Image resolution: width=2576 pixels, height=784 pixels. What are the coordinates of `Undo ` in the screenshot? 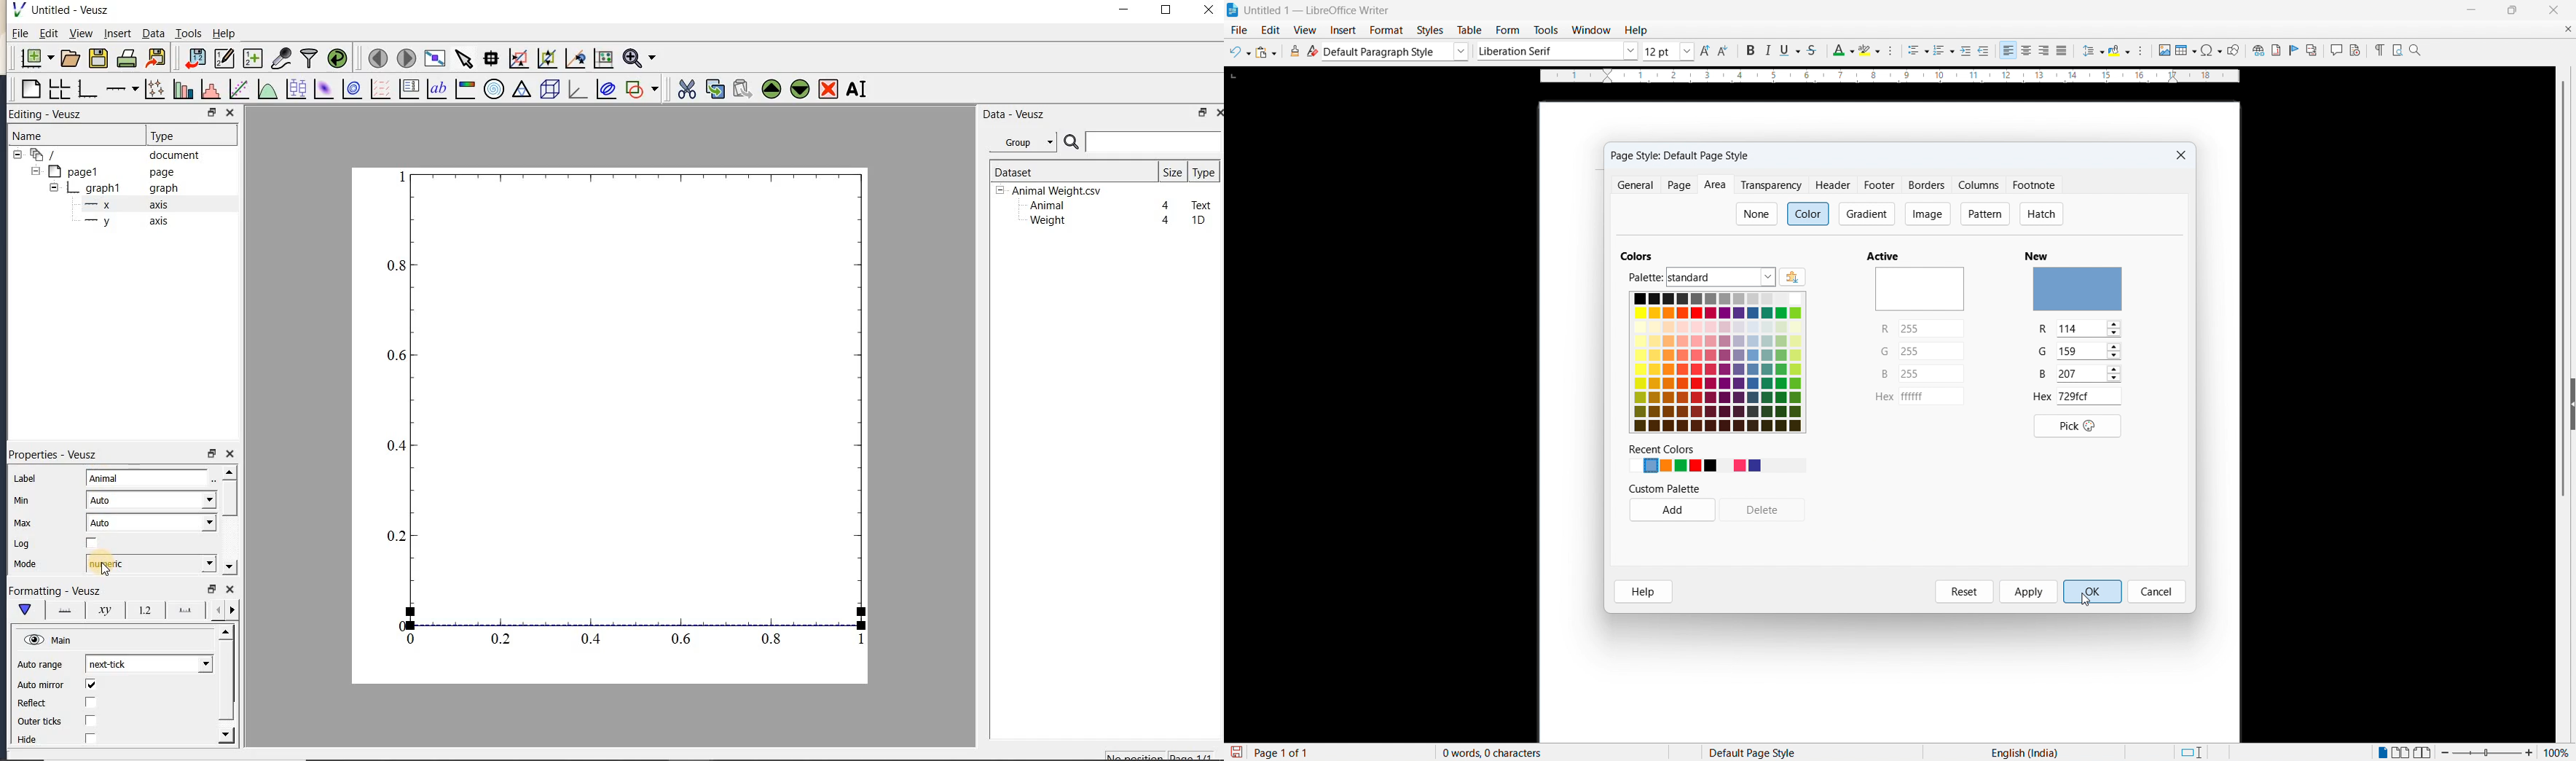 It's located at (1240, 52).